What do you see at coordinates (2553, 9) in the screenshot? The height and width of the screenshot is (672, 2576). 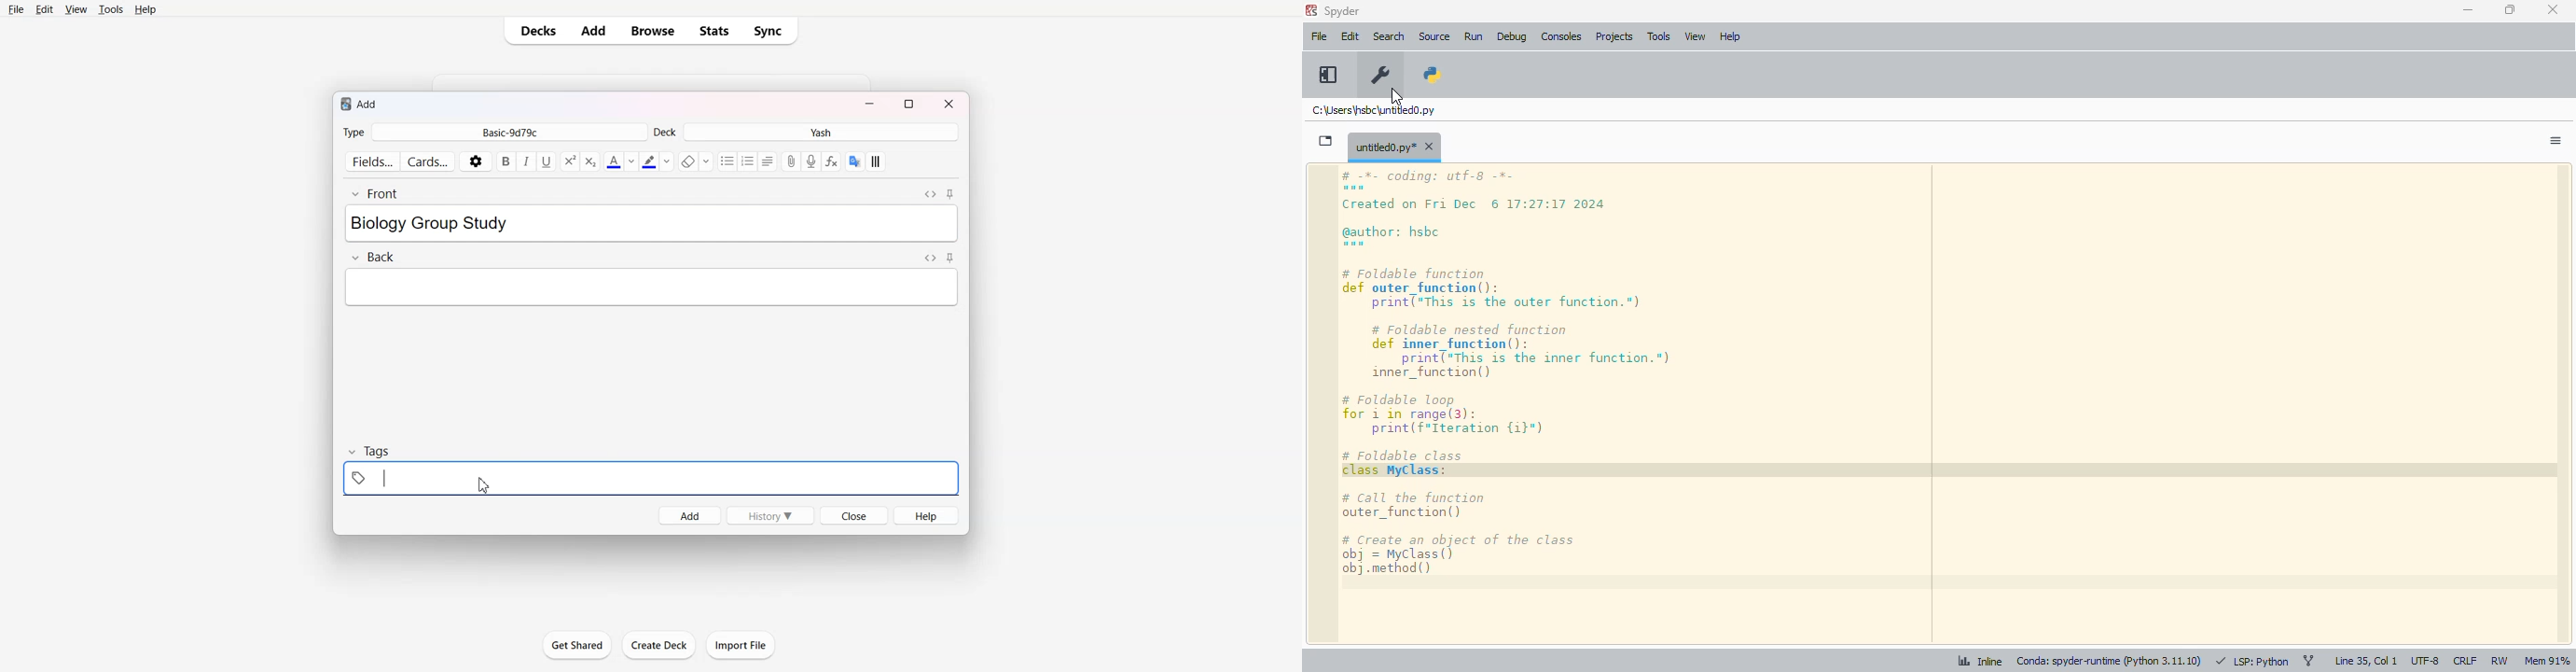 I see `close` at bounding box center [2553, 9].